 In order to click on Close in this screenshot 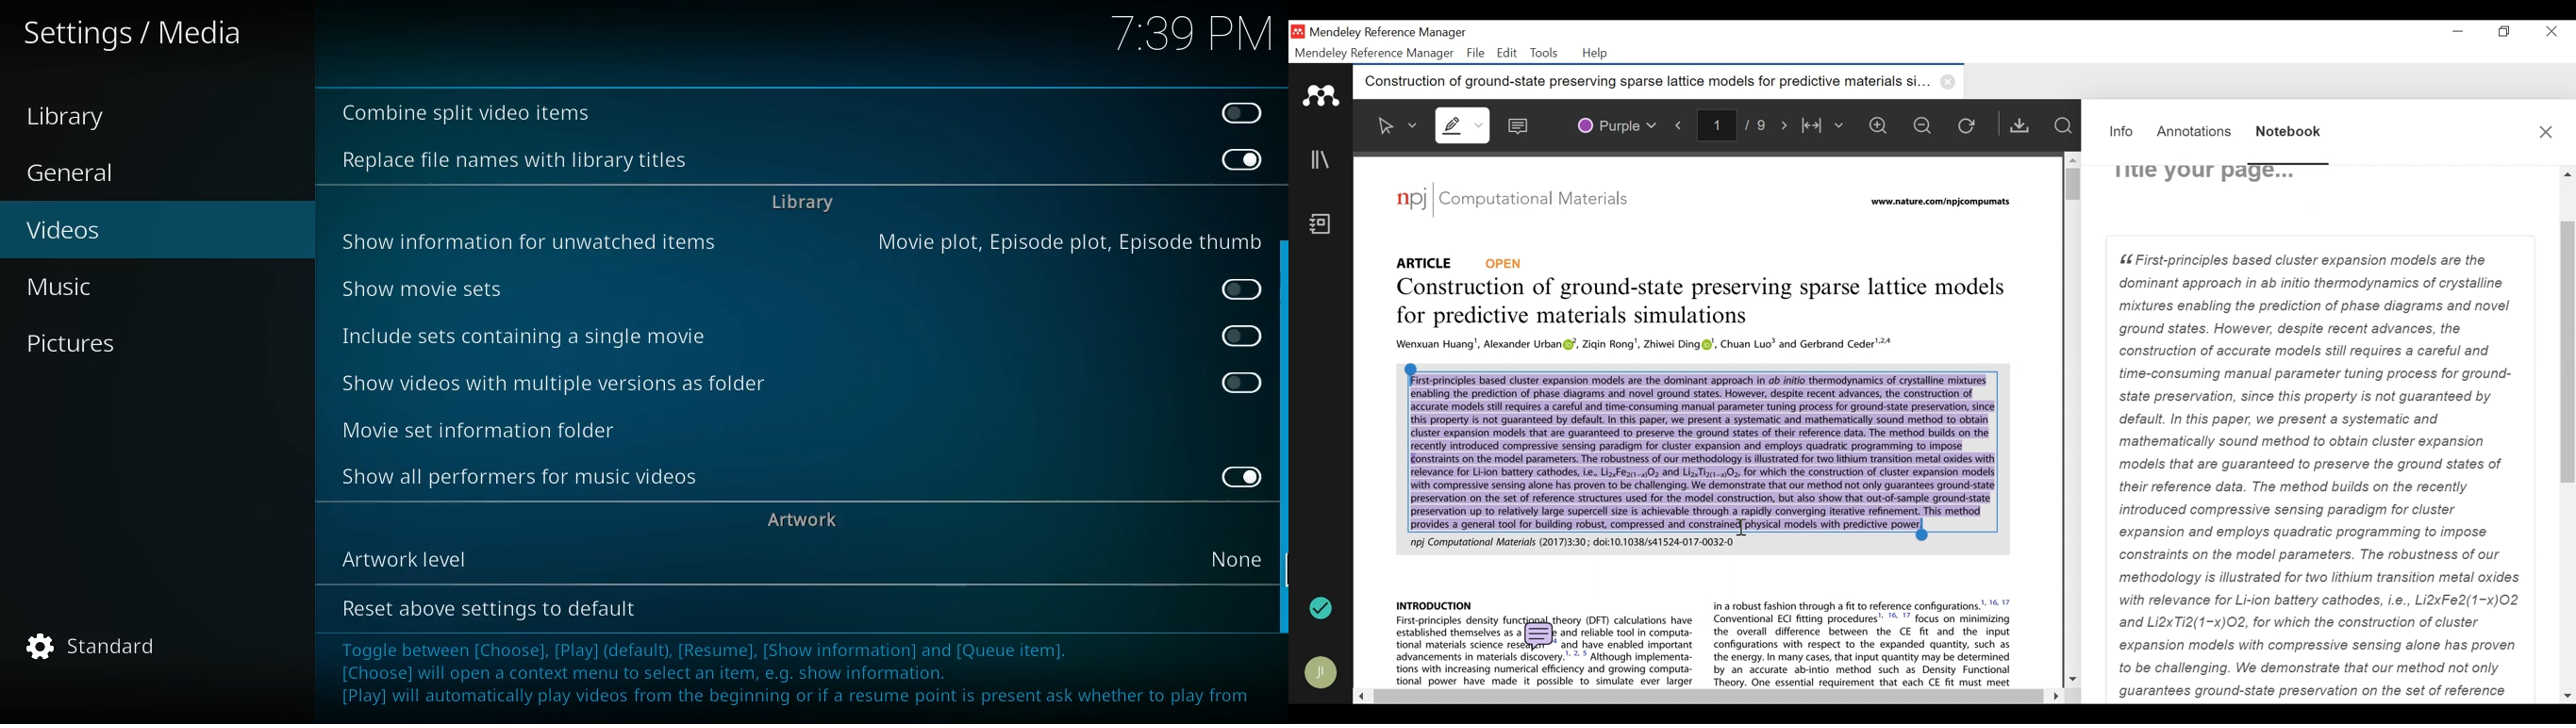, I will do `click(2549, 32)`.